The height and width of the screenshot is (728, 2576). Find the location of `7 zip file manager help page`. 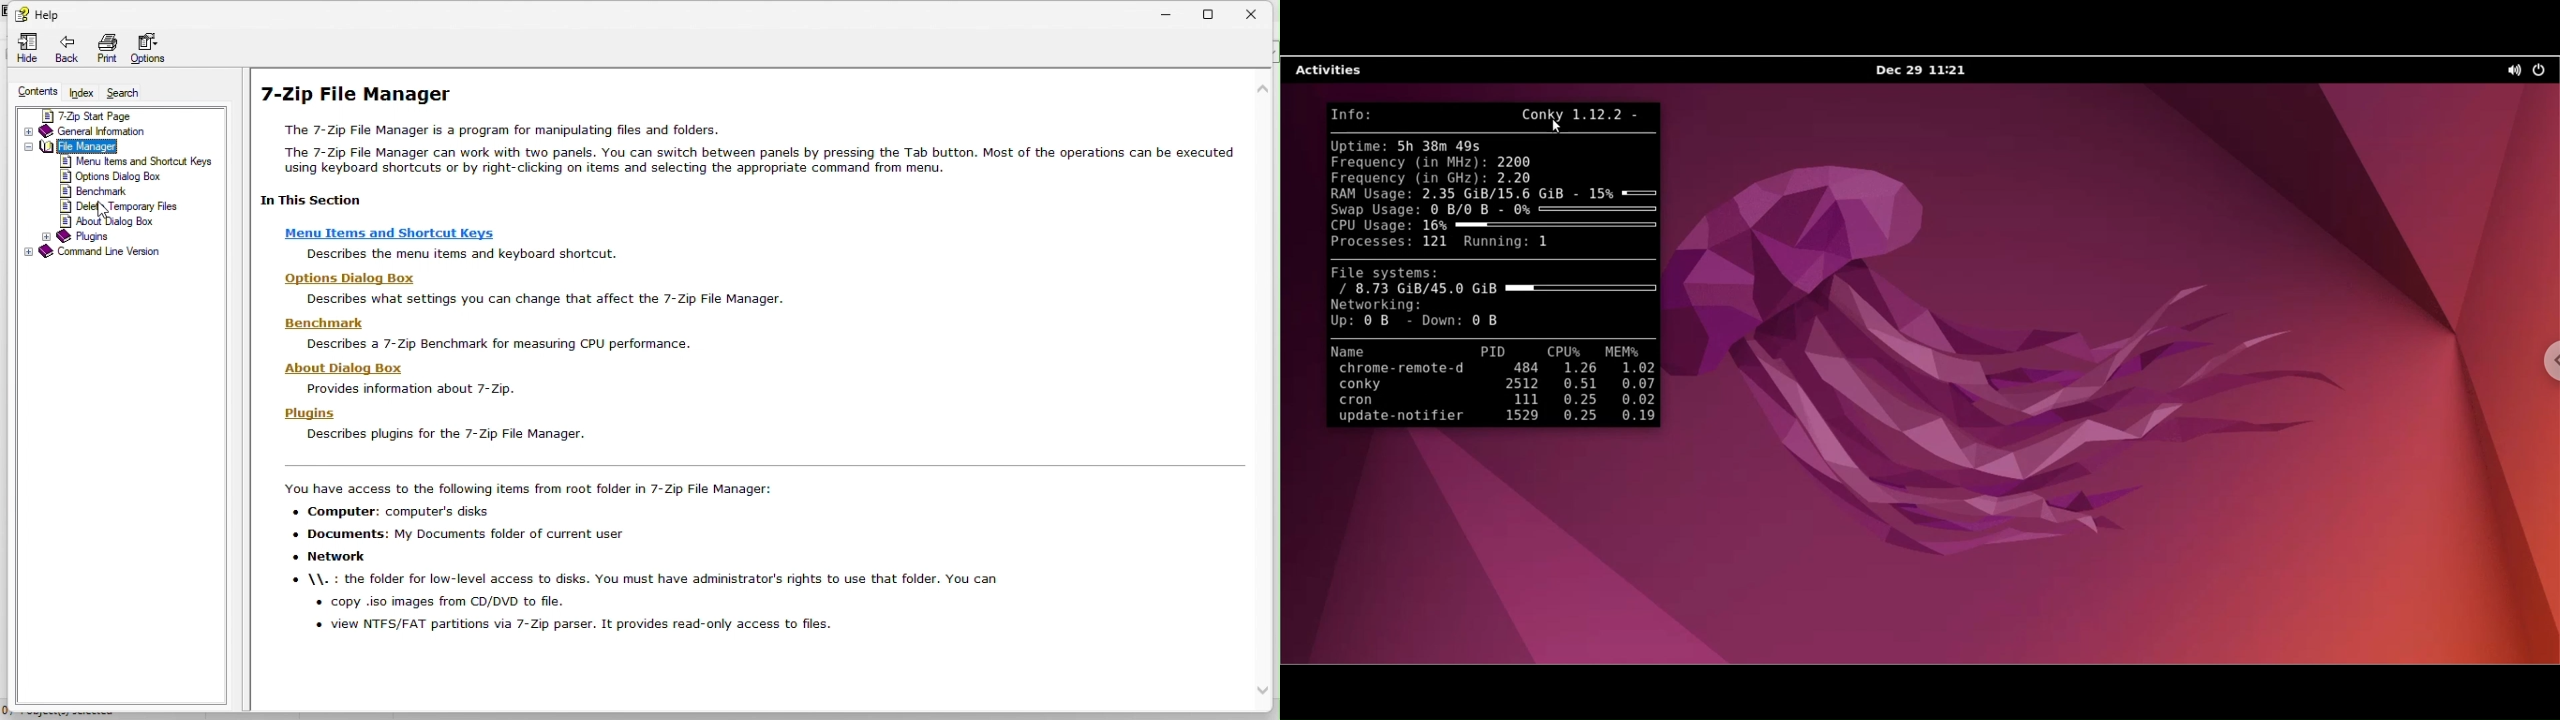

7 zip file manager help page is located at coordinates (749, 364).